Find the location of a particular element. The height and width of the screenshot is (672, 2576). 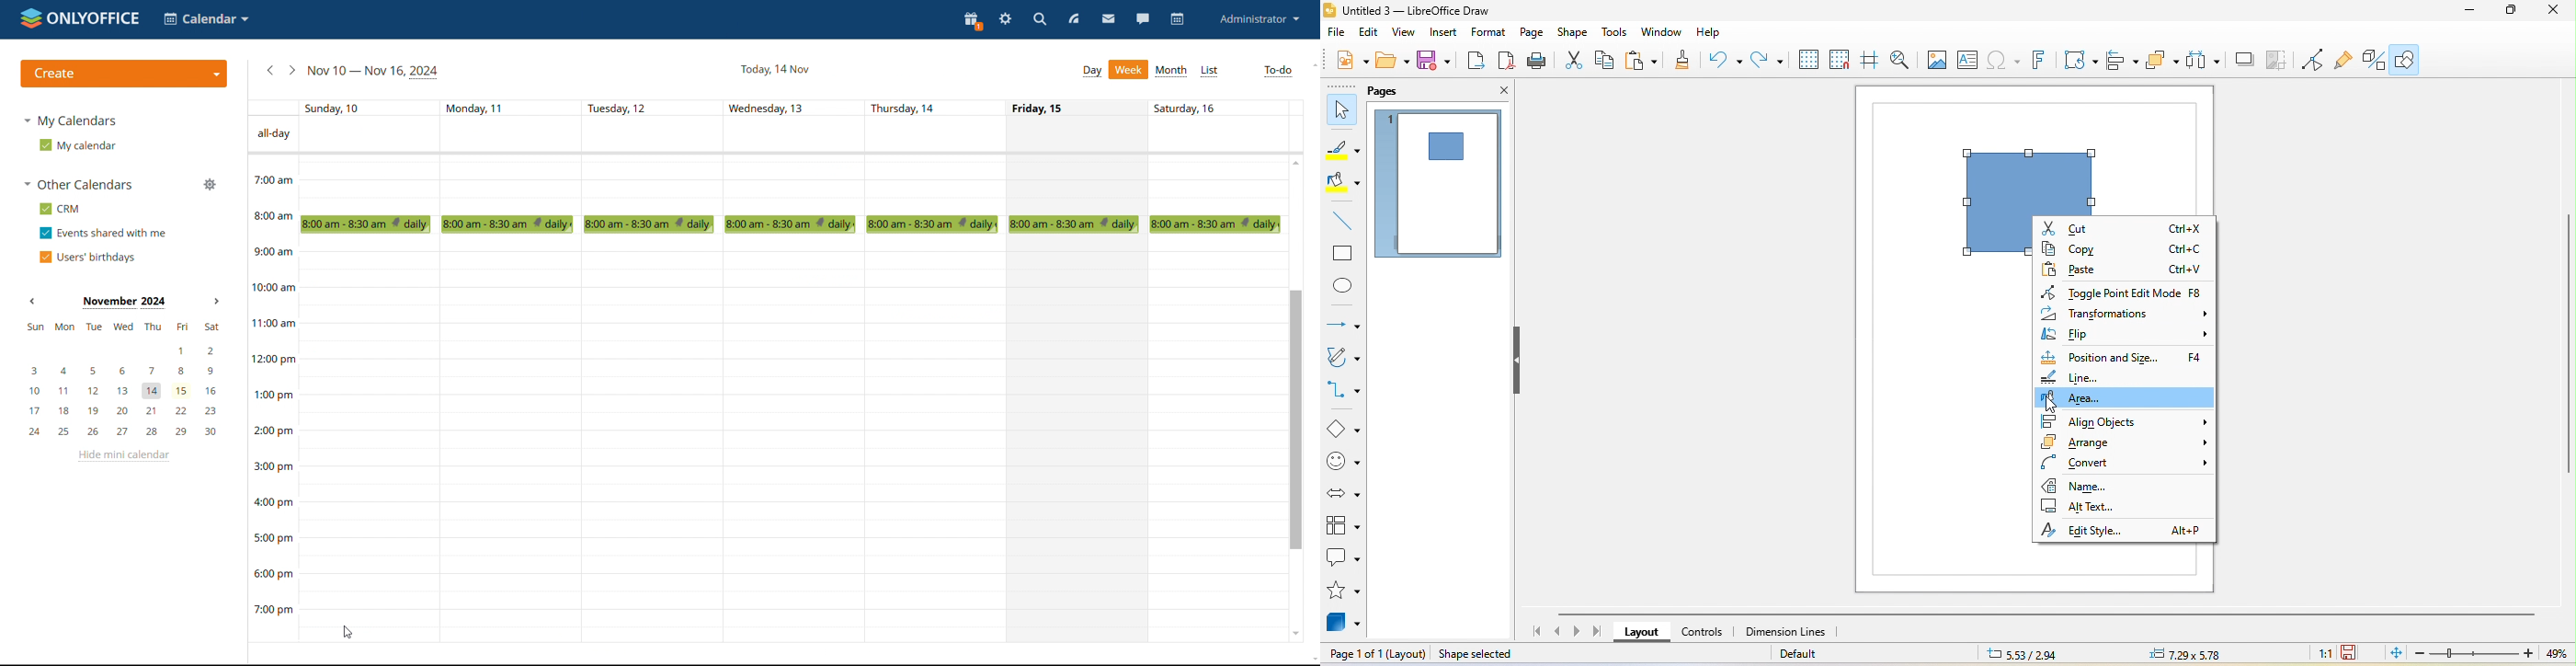

special character is located at coordinates (2004, 61).